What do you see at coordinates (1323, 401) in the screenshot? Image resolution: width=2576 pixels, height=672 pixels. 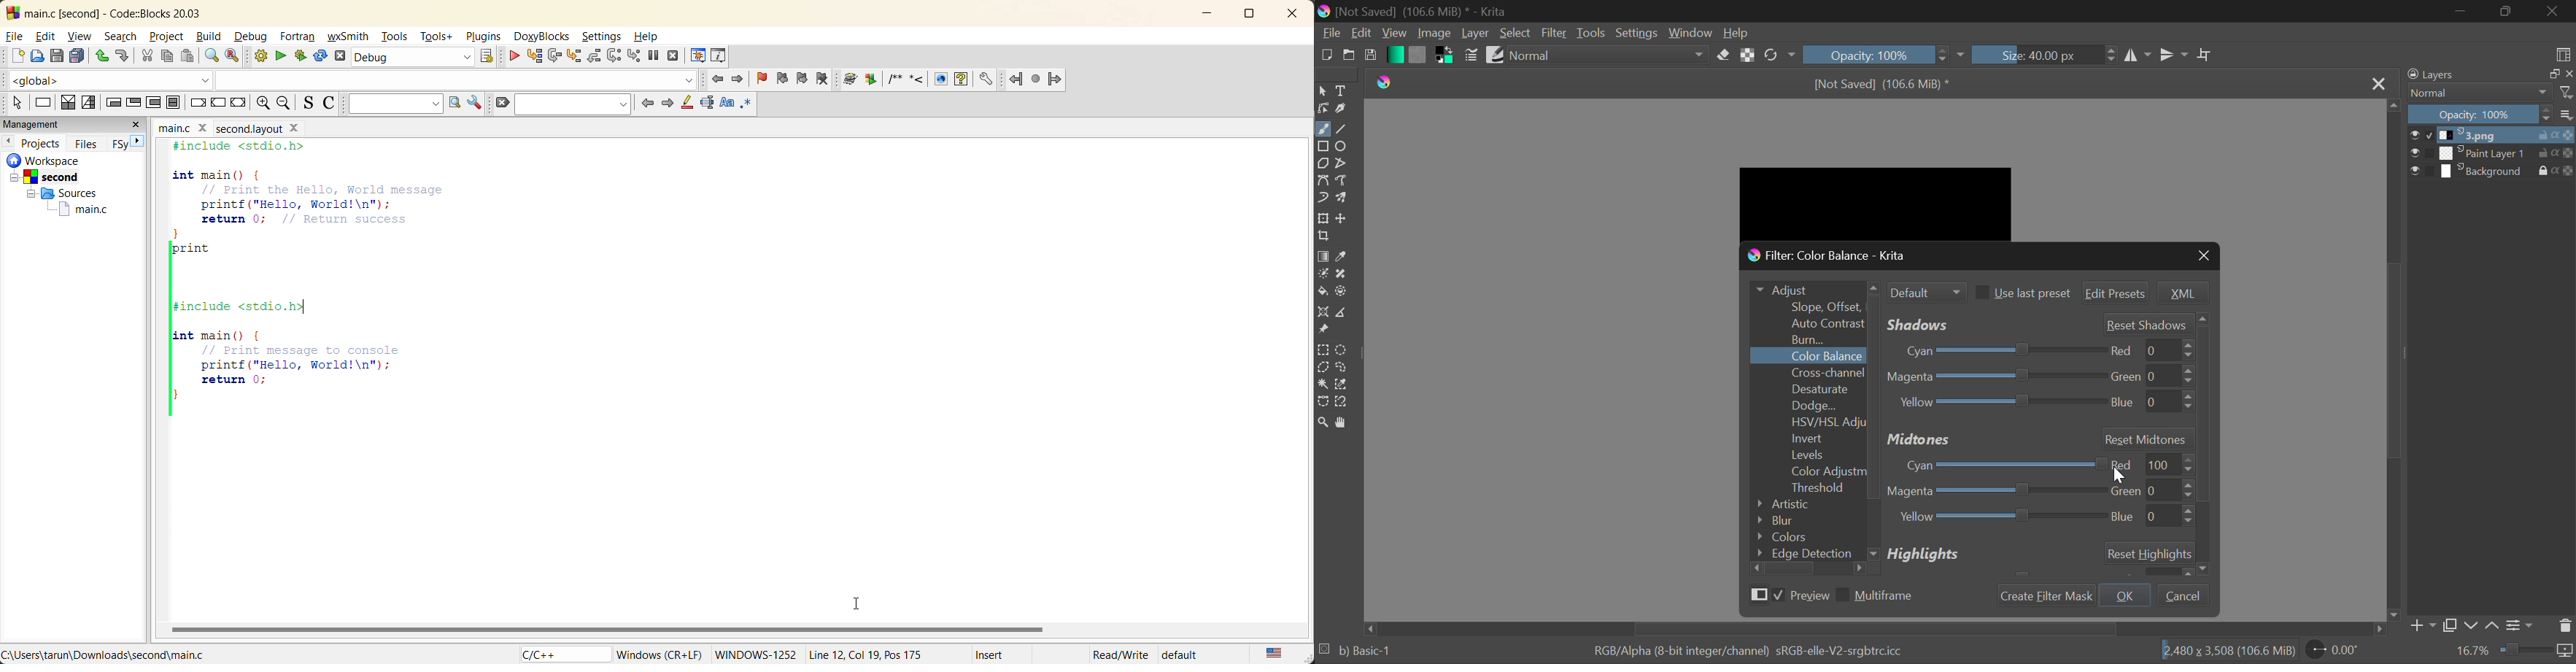 I see `Bezier Curve Selection` at bounding box center [1323, 401].